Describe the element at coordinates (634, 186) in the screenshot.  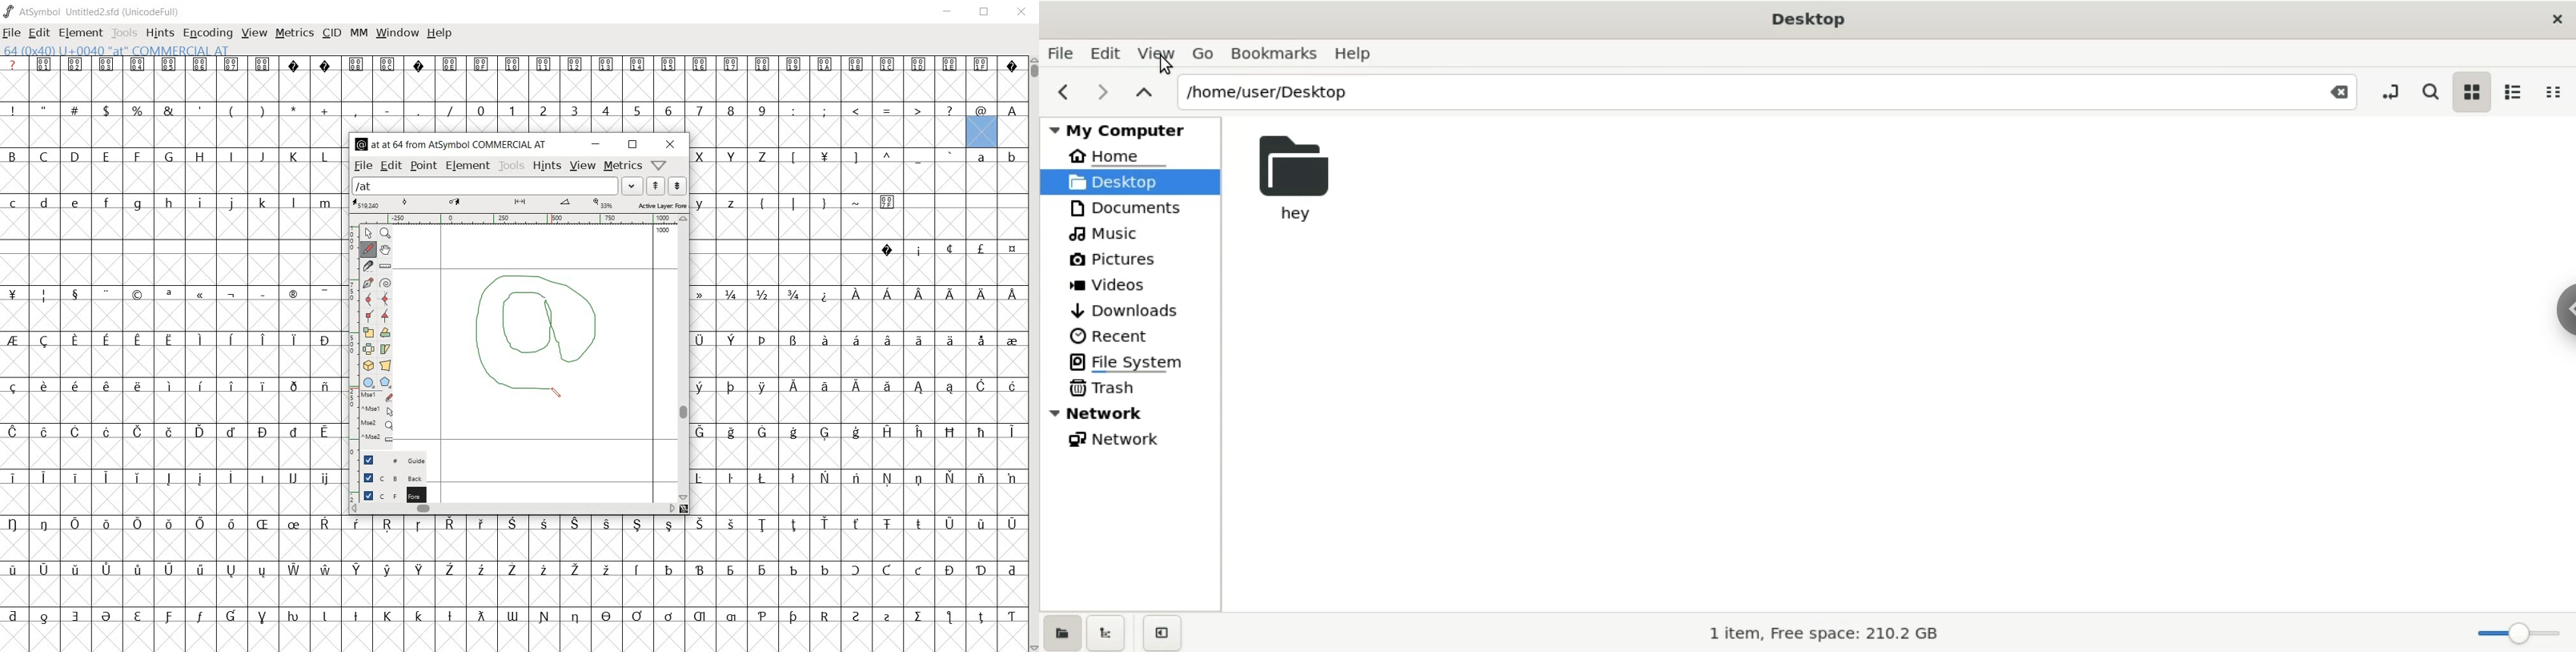
I see `load word list dropdown` at that location.